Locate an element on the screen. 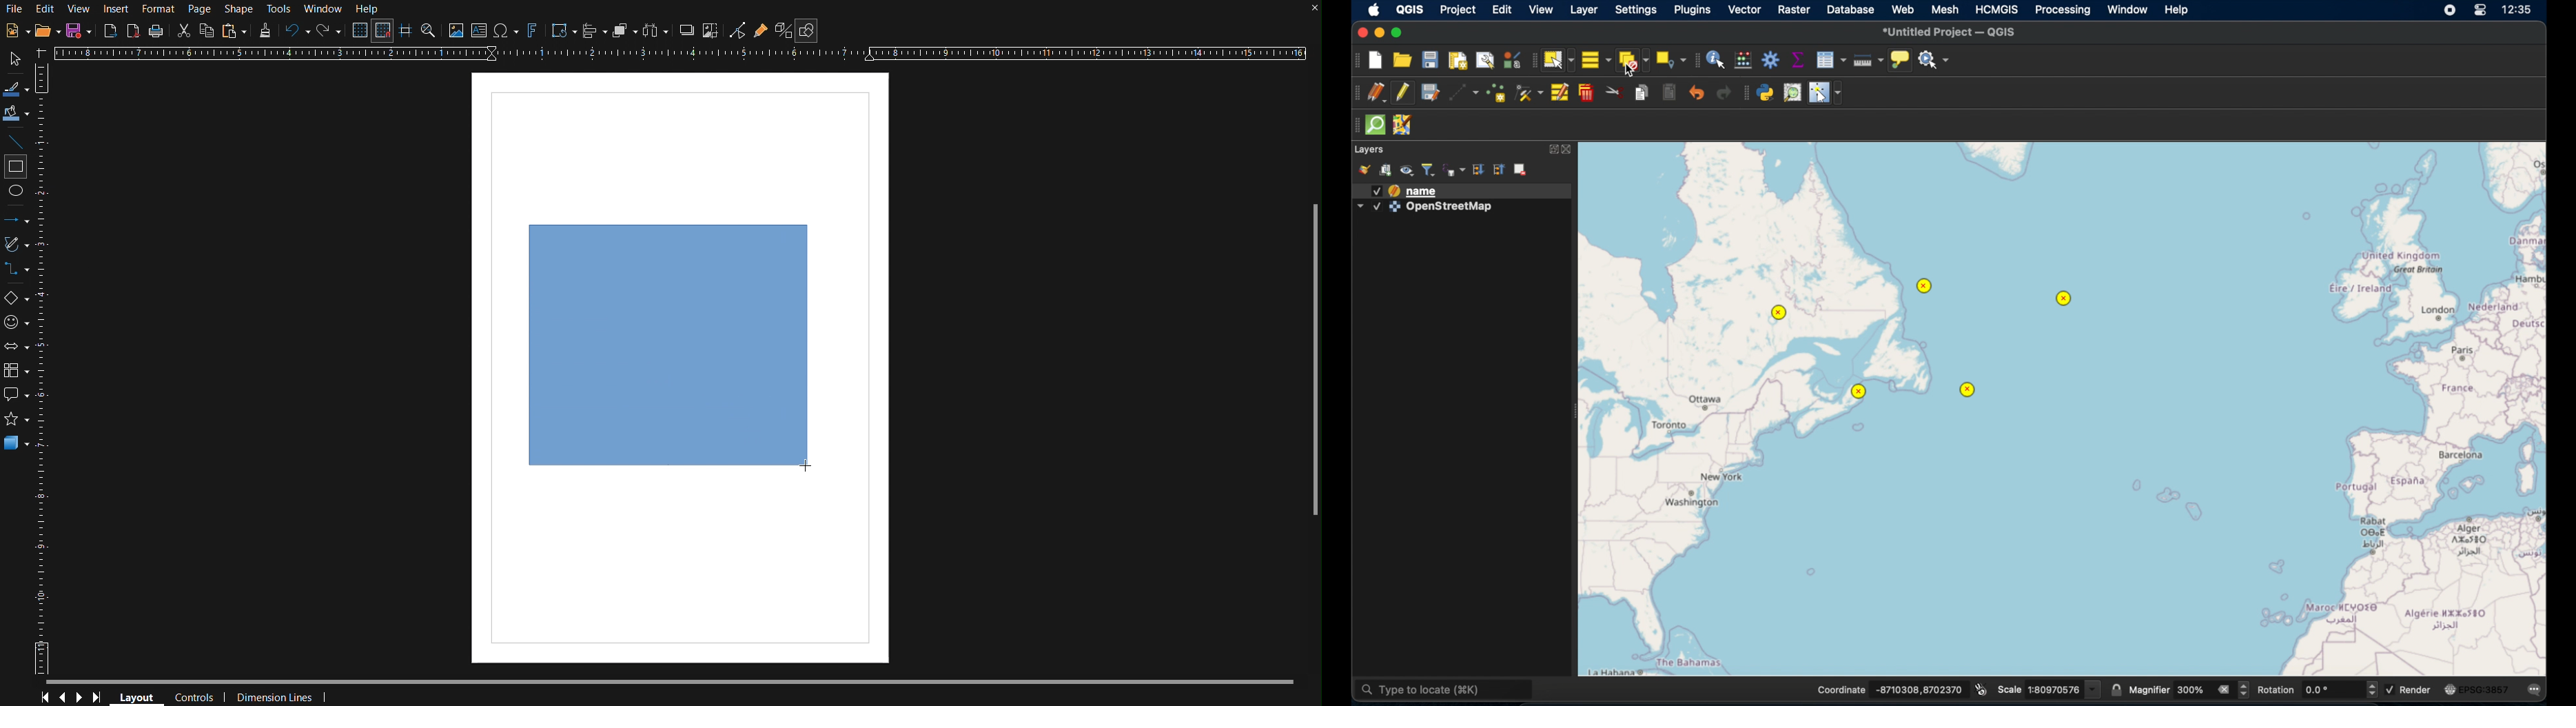  switches mouse to a configurable pointer is located at coordinates (1826, 93).